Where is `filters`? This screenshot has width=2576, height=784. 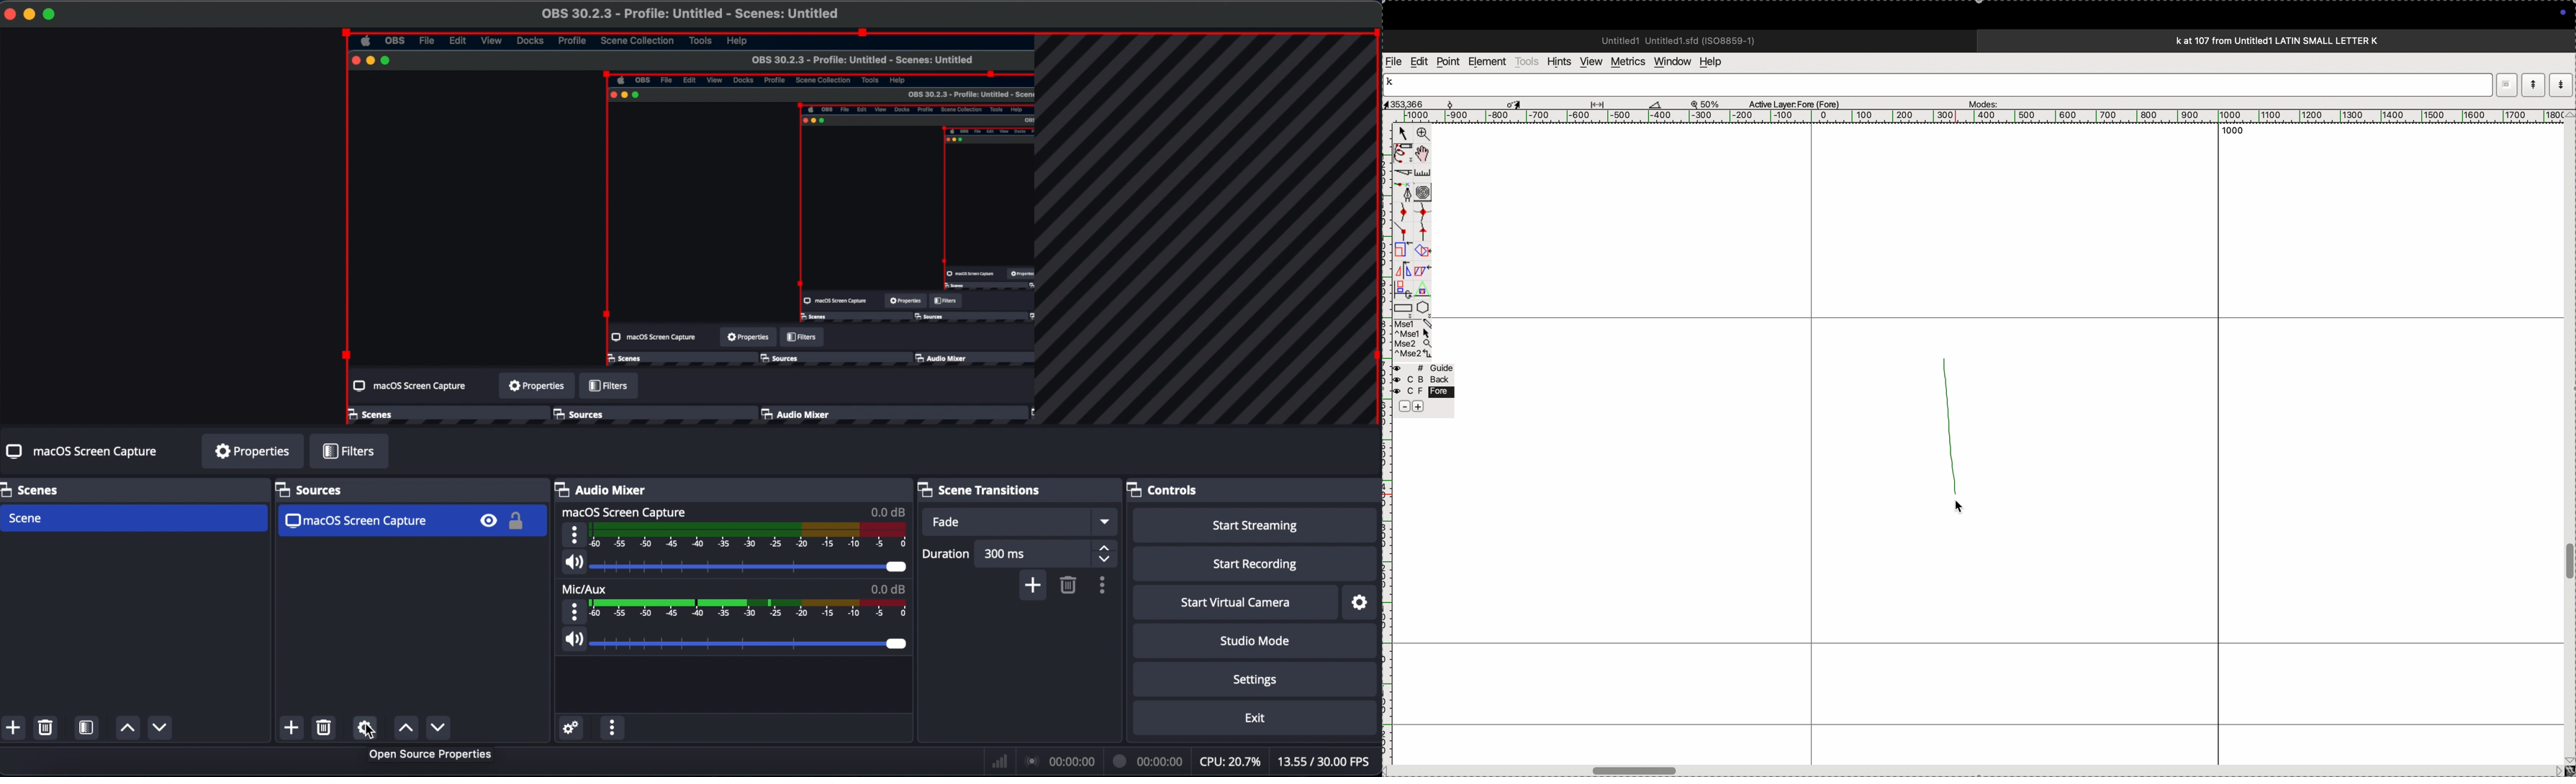
filters is located at coordinates (352, 452).